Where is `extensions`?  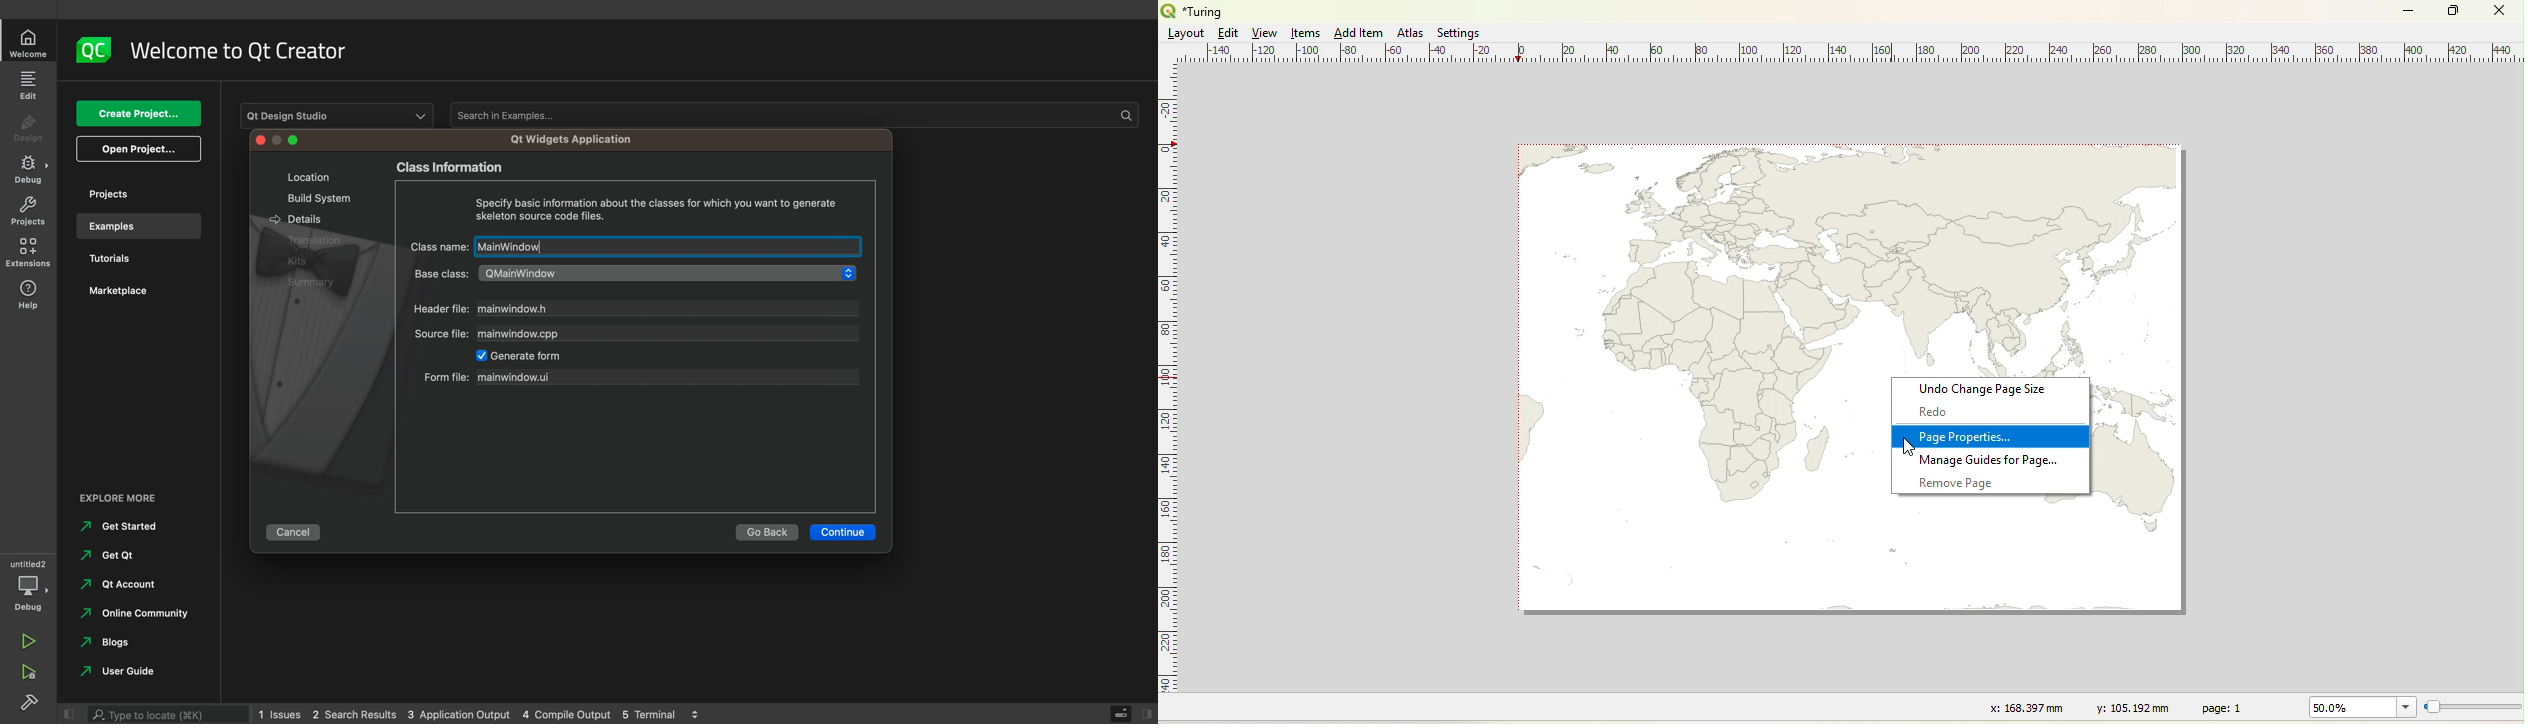
extensions is located at coordinates (30, 252).